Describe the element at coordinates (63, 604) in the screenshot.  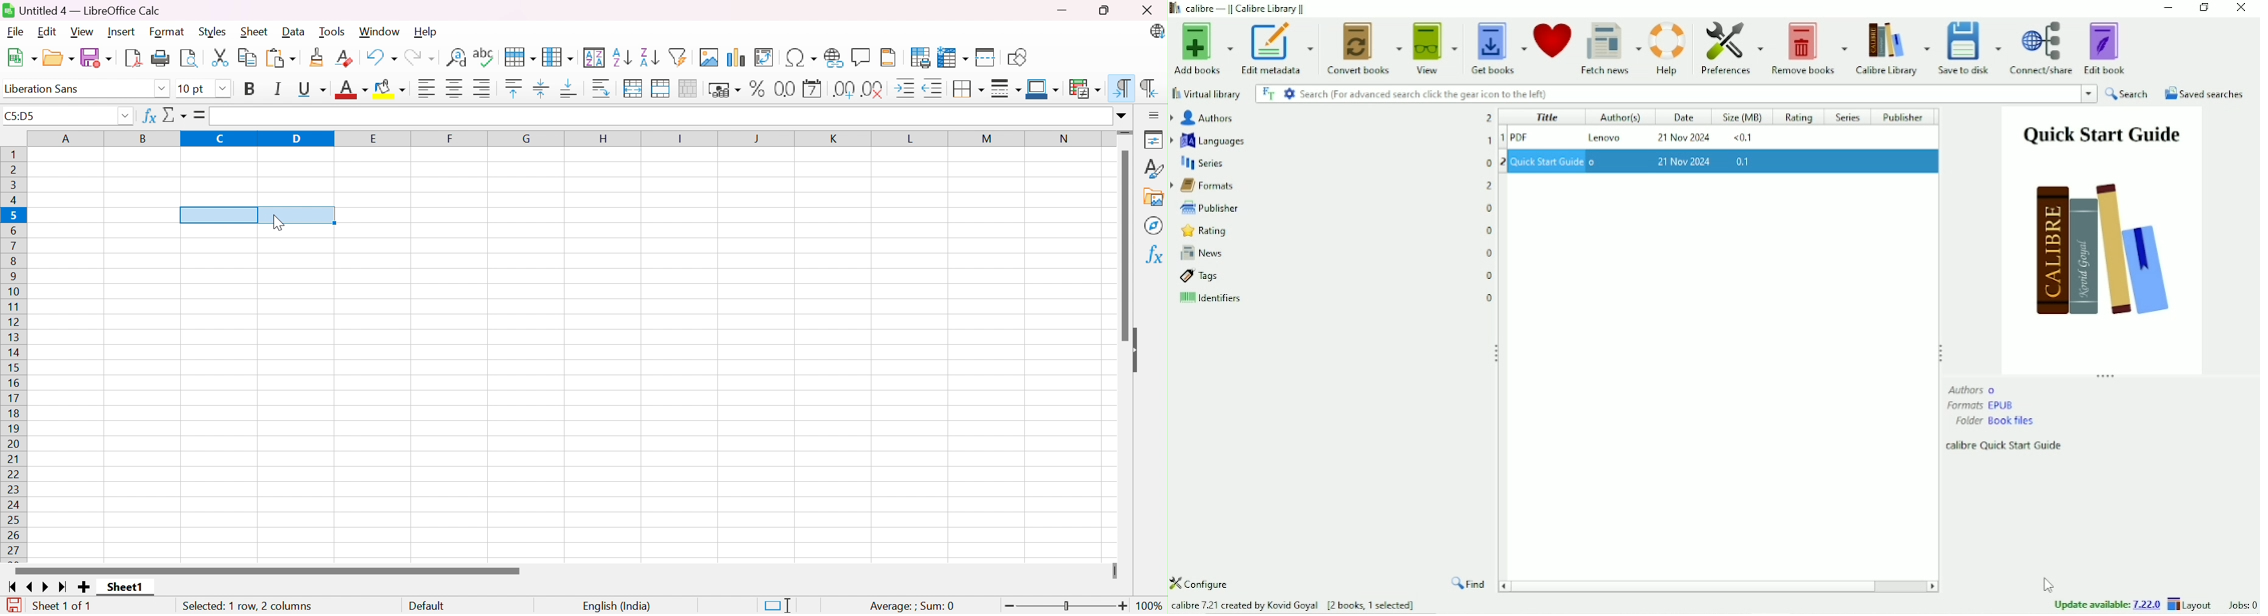
I see `Sheet 1 of 1` at that location.